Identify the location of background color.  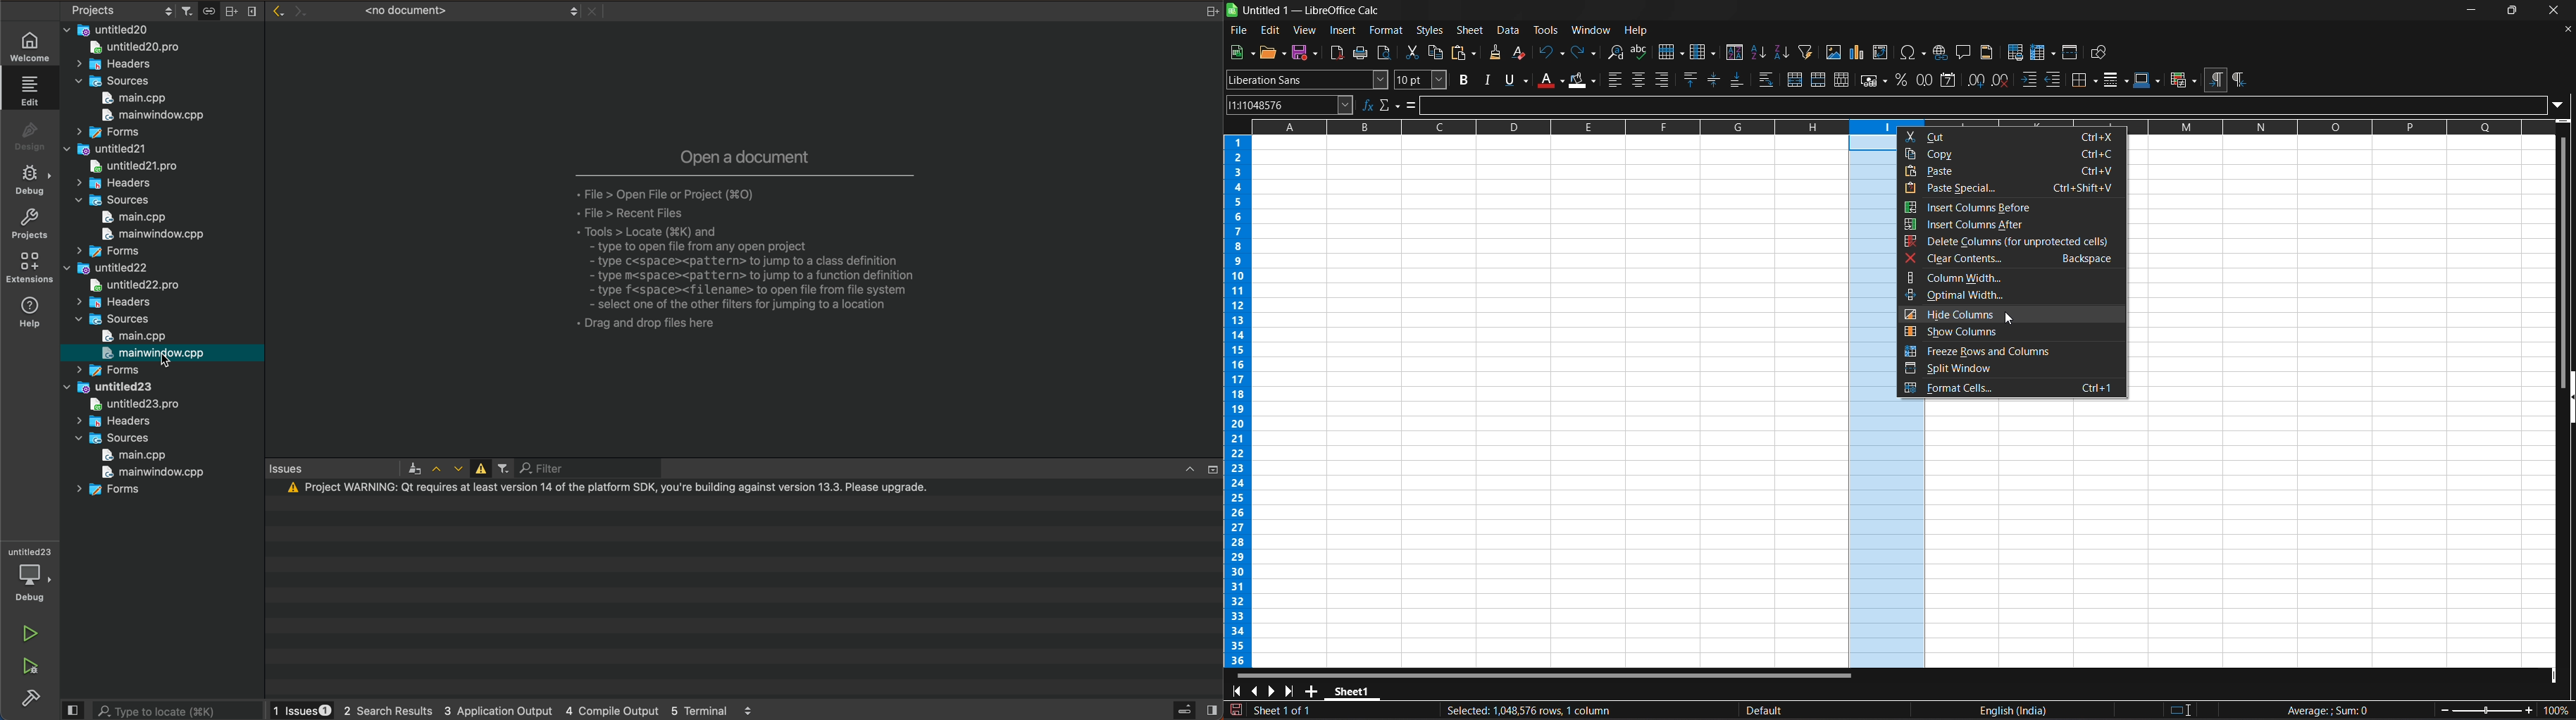
(1583, 81).